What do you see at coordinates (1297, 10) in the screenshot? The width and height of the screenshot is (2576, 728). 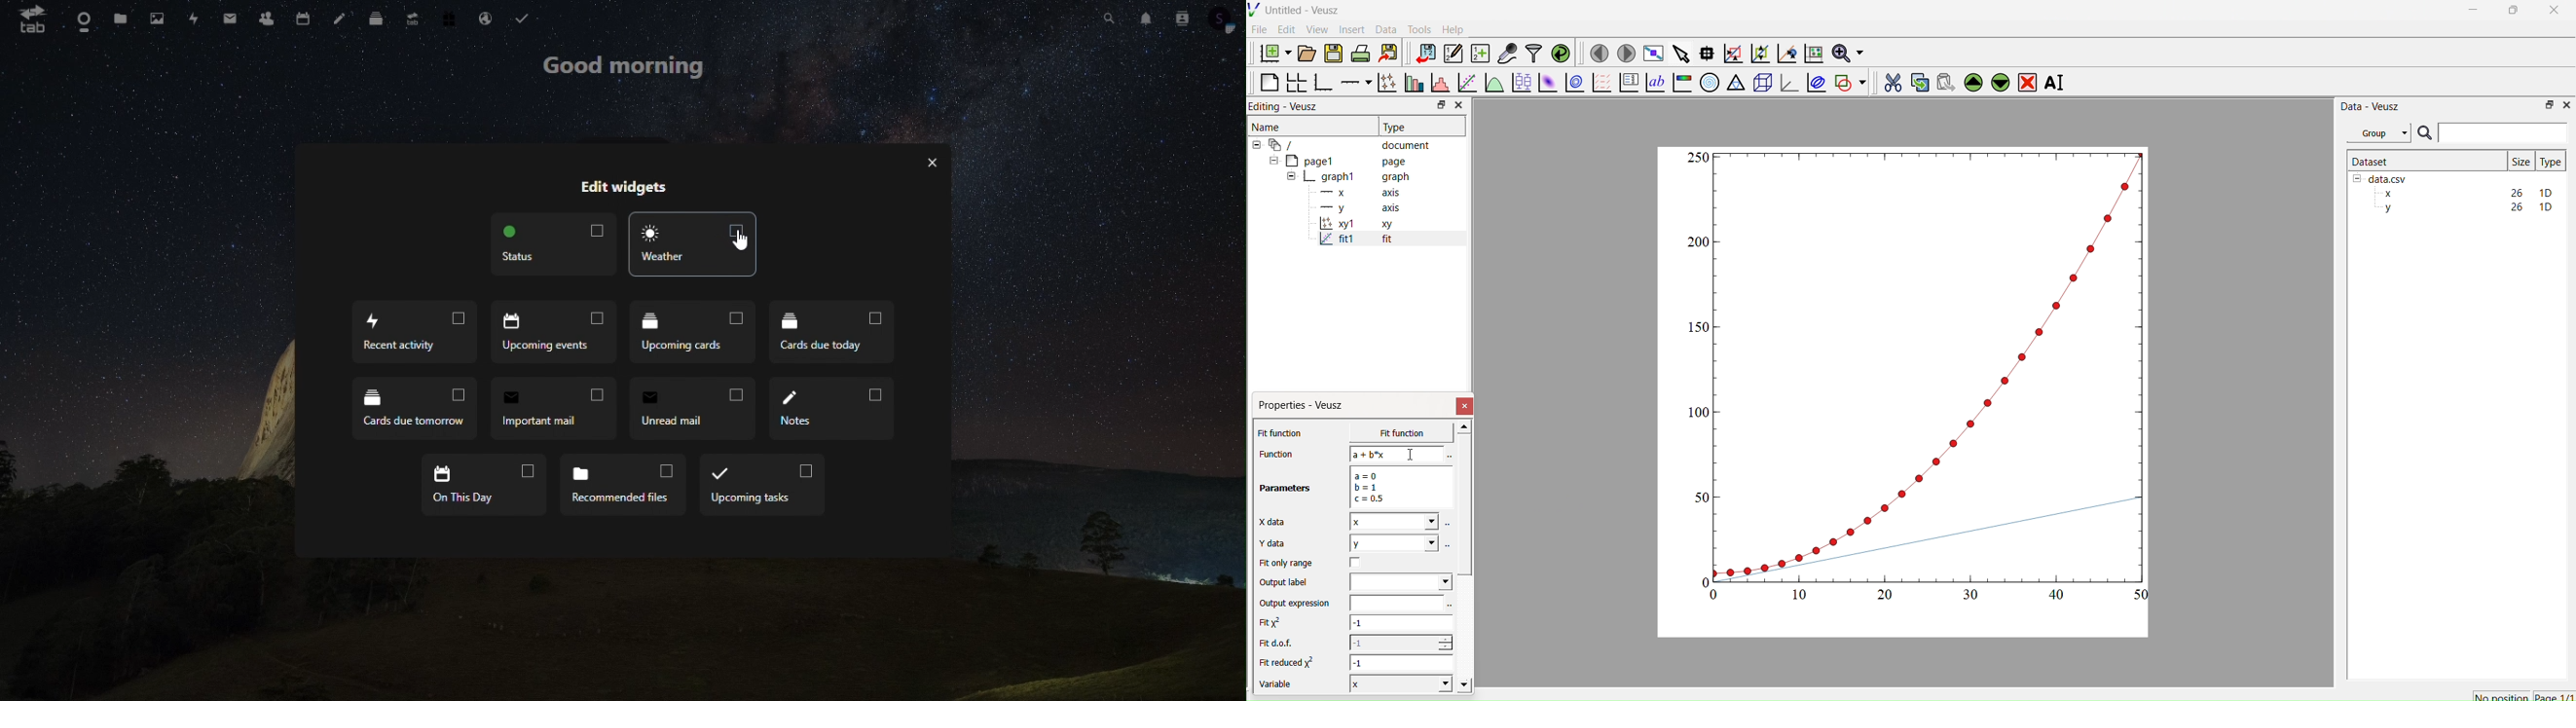 I see `Untitled - Veusz` at bounding box center [1297, 10].